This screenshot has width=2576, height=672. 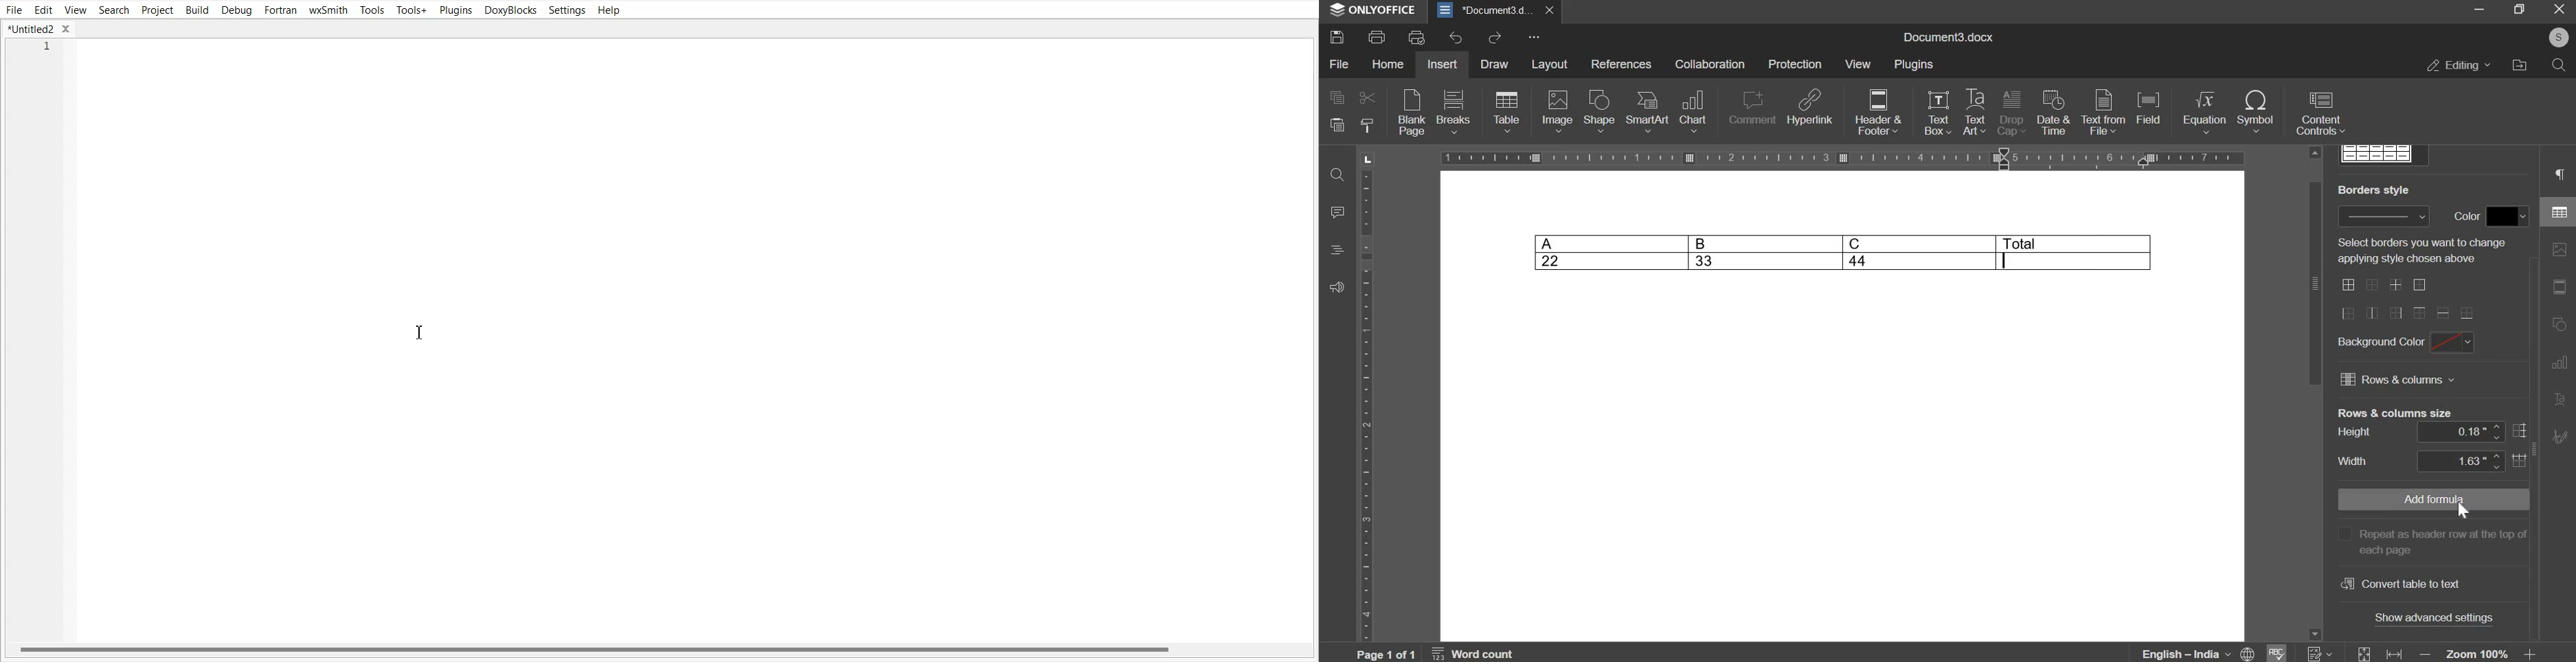 What do you see at coordinates (40, 28) in the screenshot?
I see `Folder` at bounding box center [40, 28].